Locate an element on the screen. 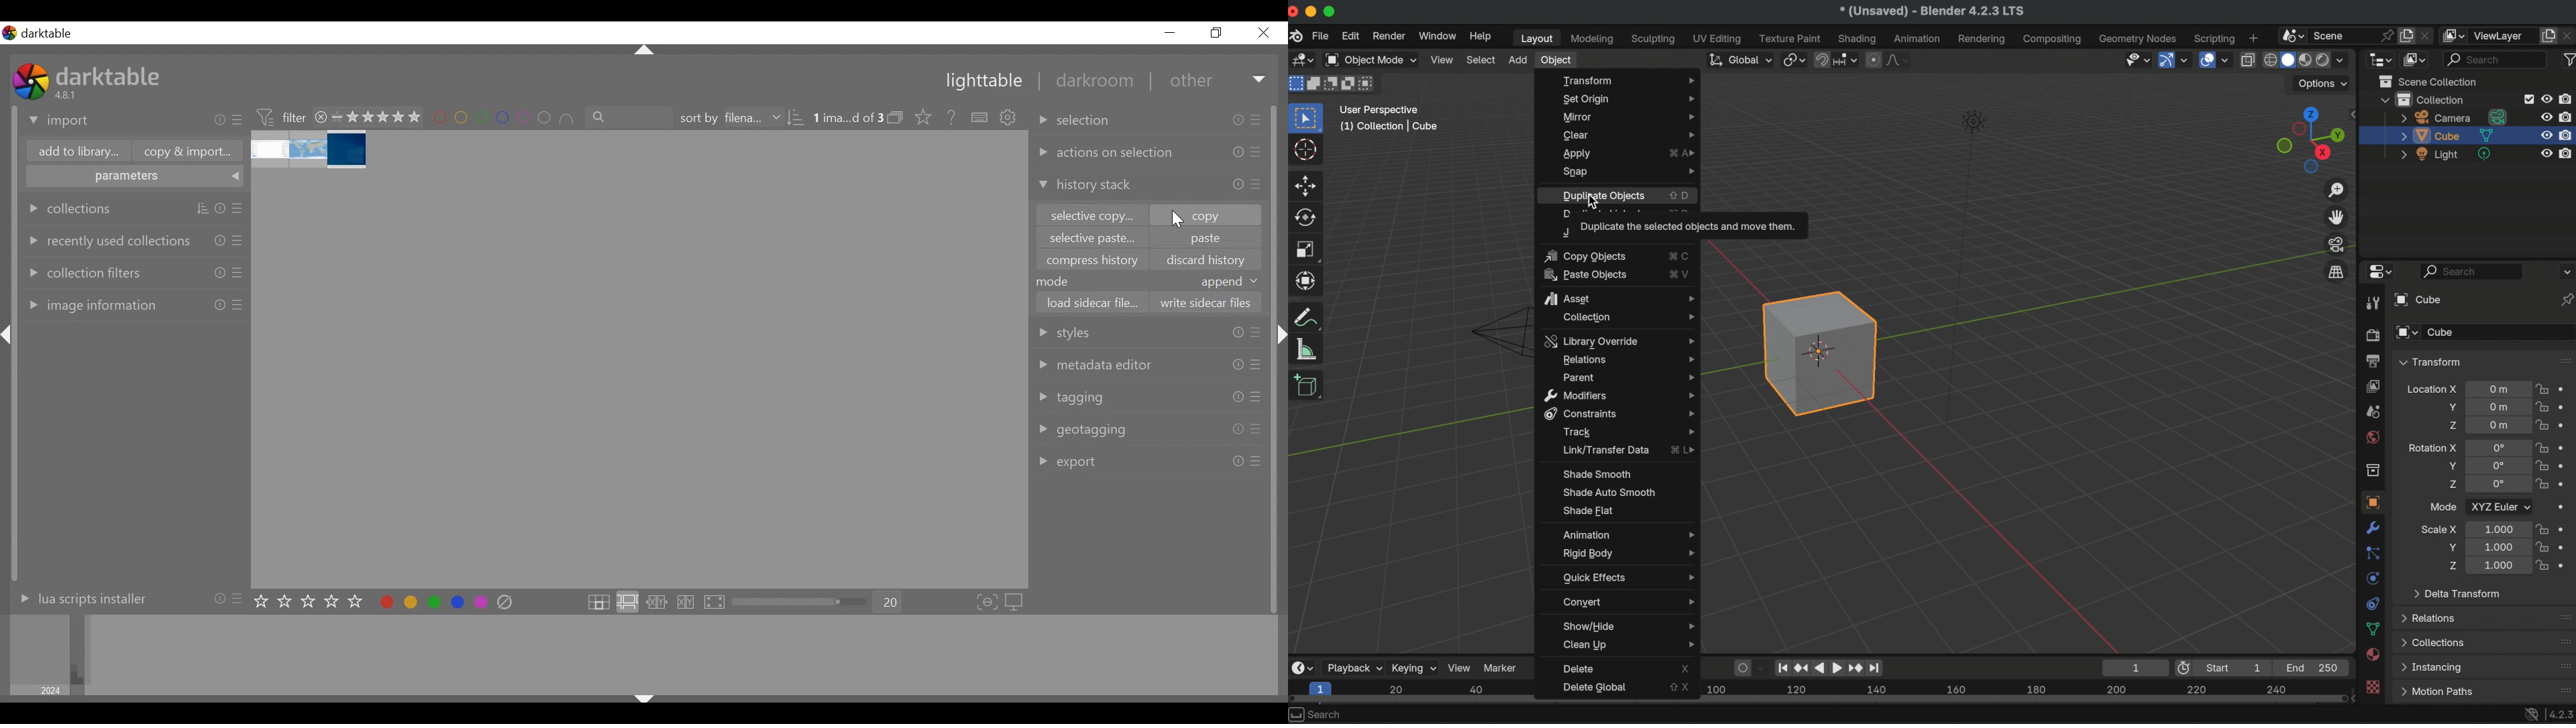  texture paint is located at coordinates (1790, 38).